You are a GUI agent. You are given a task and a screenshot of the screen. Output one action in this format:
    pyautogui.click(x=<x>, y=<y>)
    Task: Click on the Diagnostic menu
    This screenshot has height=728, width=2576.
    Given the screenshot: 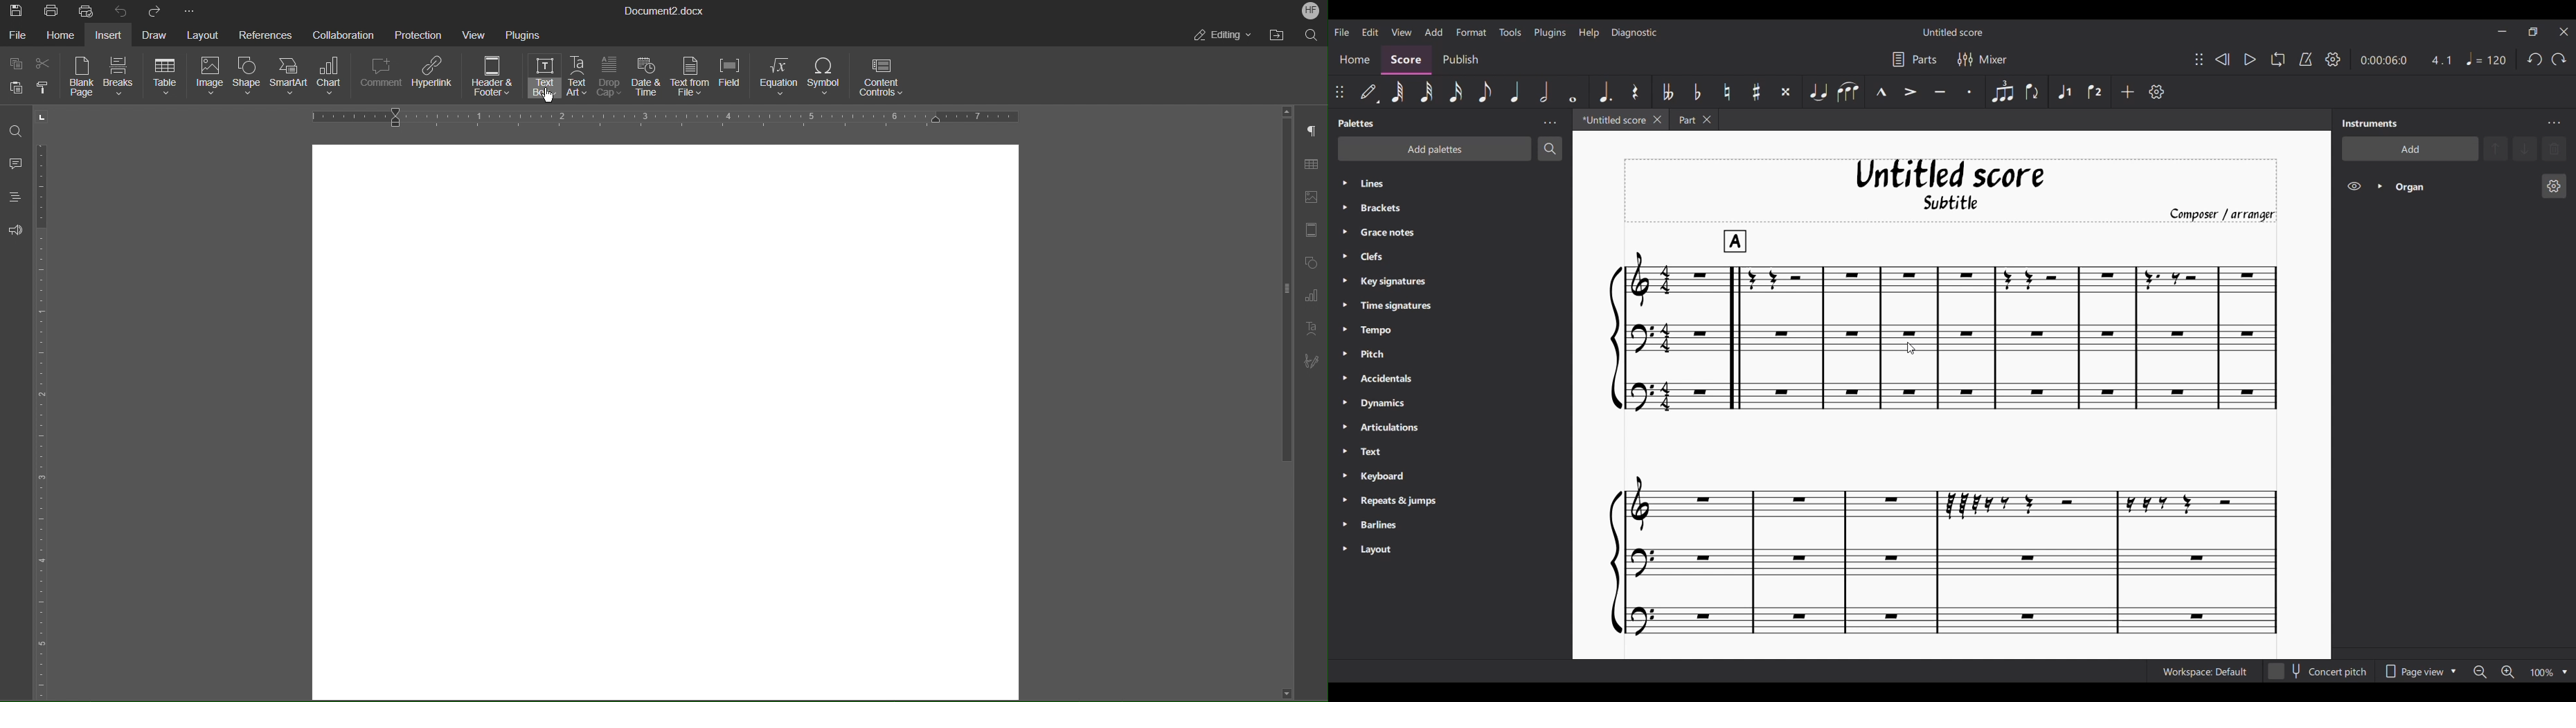 What is the action you would take?
    pyautogui.click(x=1634, y=32)
    